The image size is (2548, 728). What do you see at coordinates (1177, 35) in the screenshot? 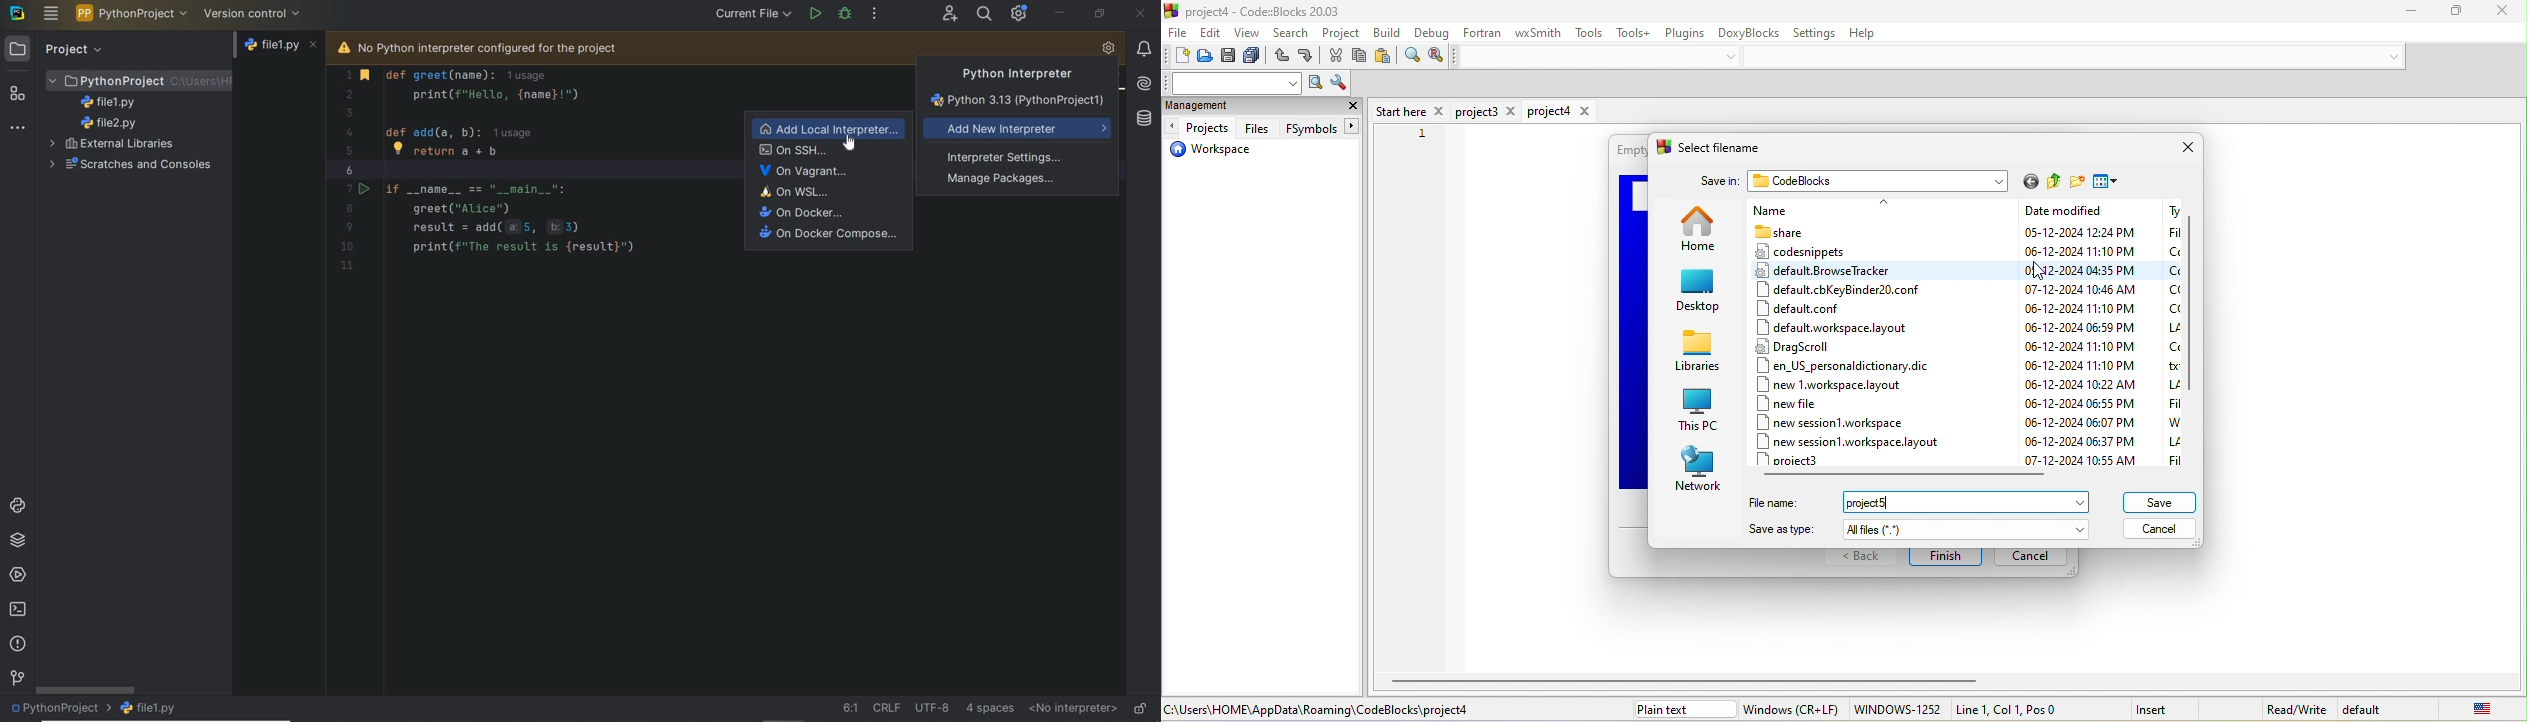
I see `file` at bounding box center [1177, 35].